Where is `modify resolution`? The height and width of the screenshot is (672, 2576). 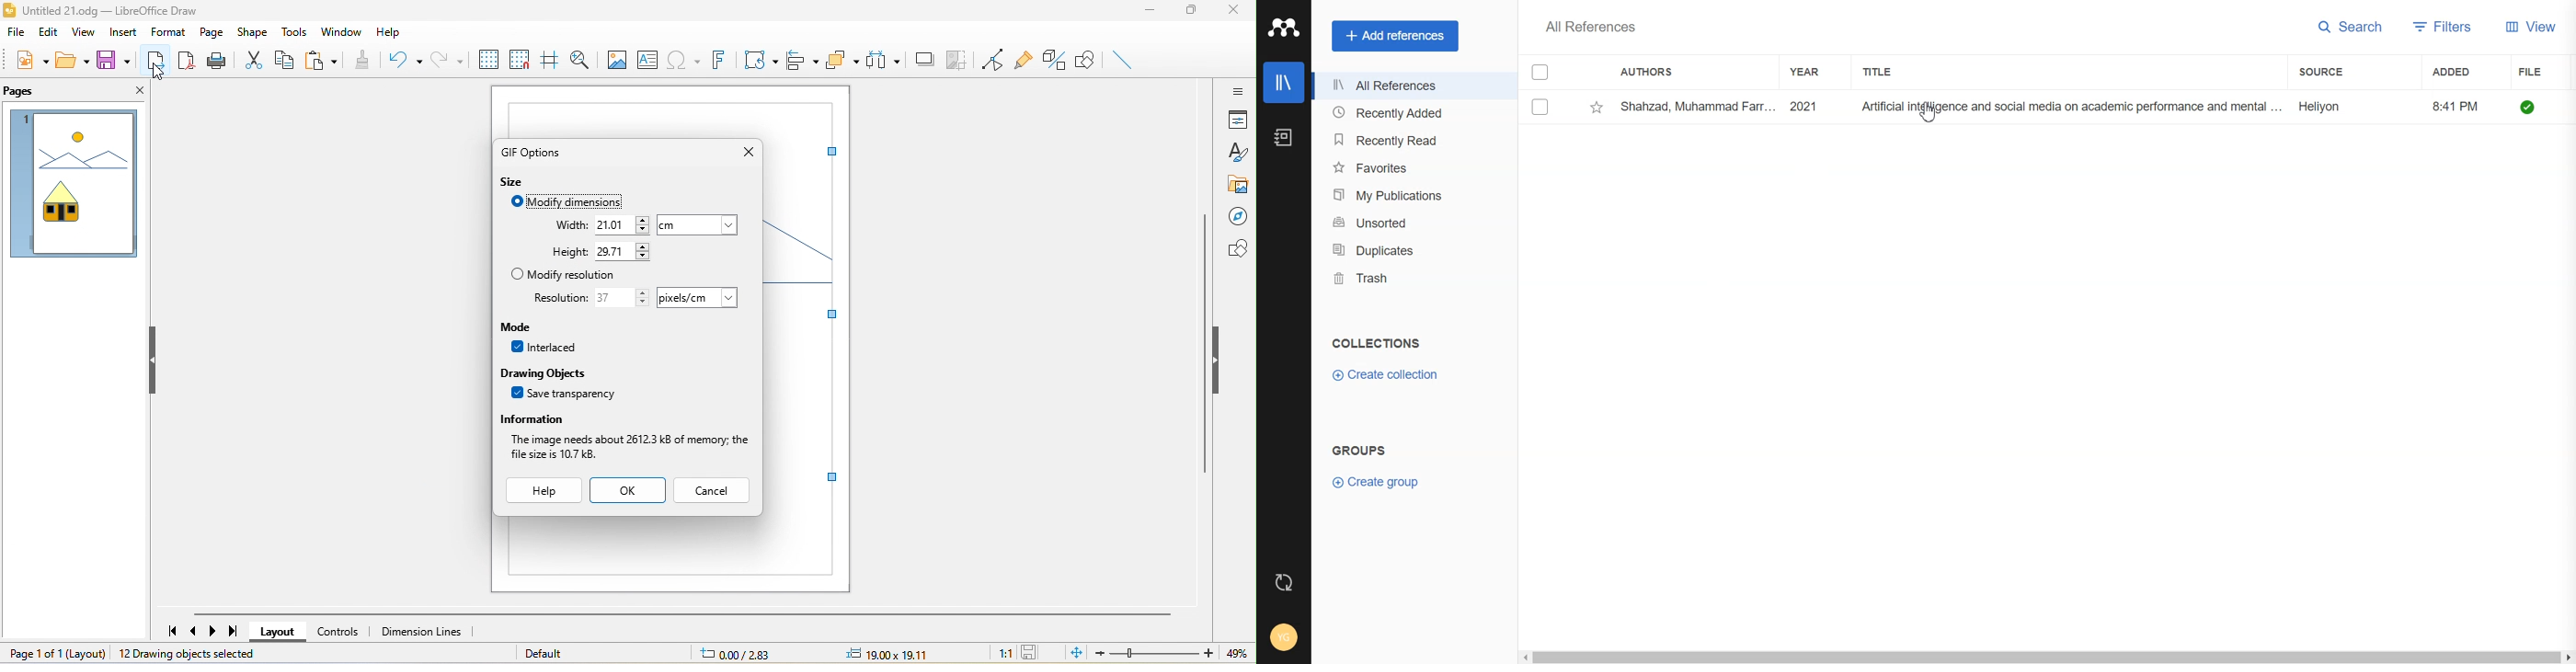
modify resolution is located at coordinates (566, 276).